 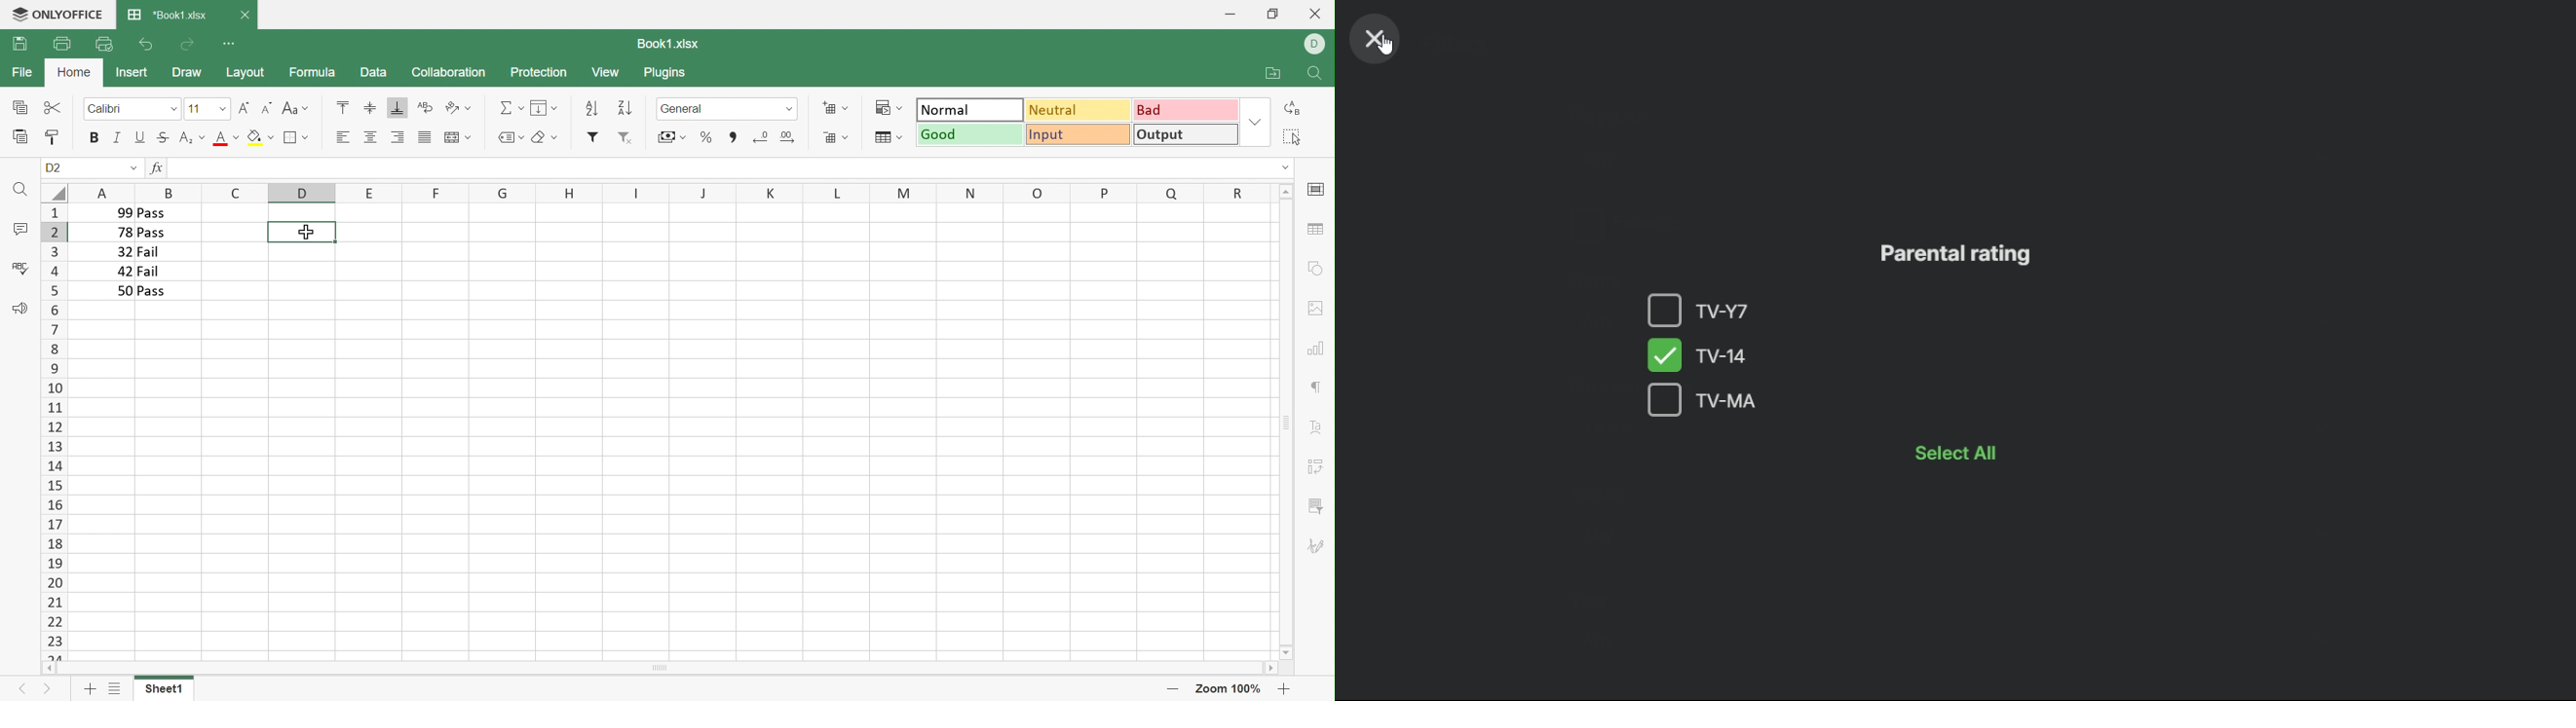 I want to click on D2, so click(x=54, y=168).